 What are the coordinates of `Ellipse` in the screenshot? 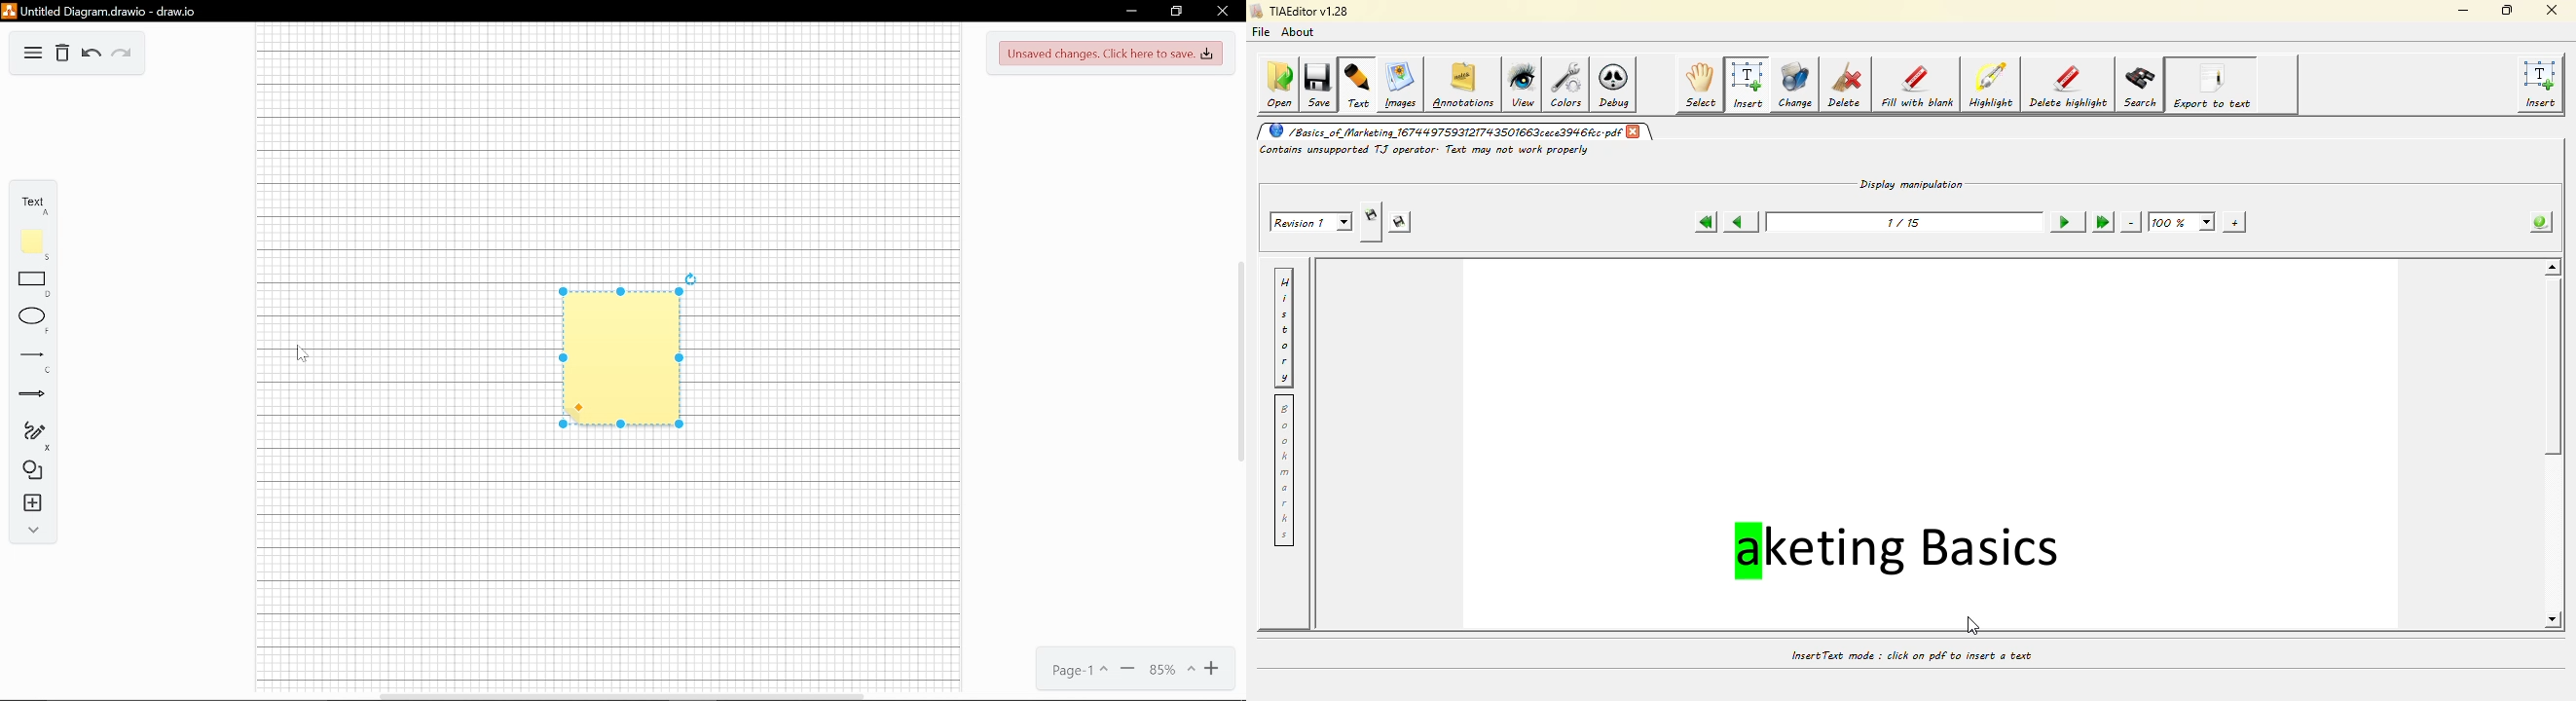 It's located at (32, 317).